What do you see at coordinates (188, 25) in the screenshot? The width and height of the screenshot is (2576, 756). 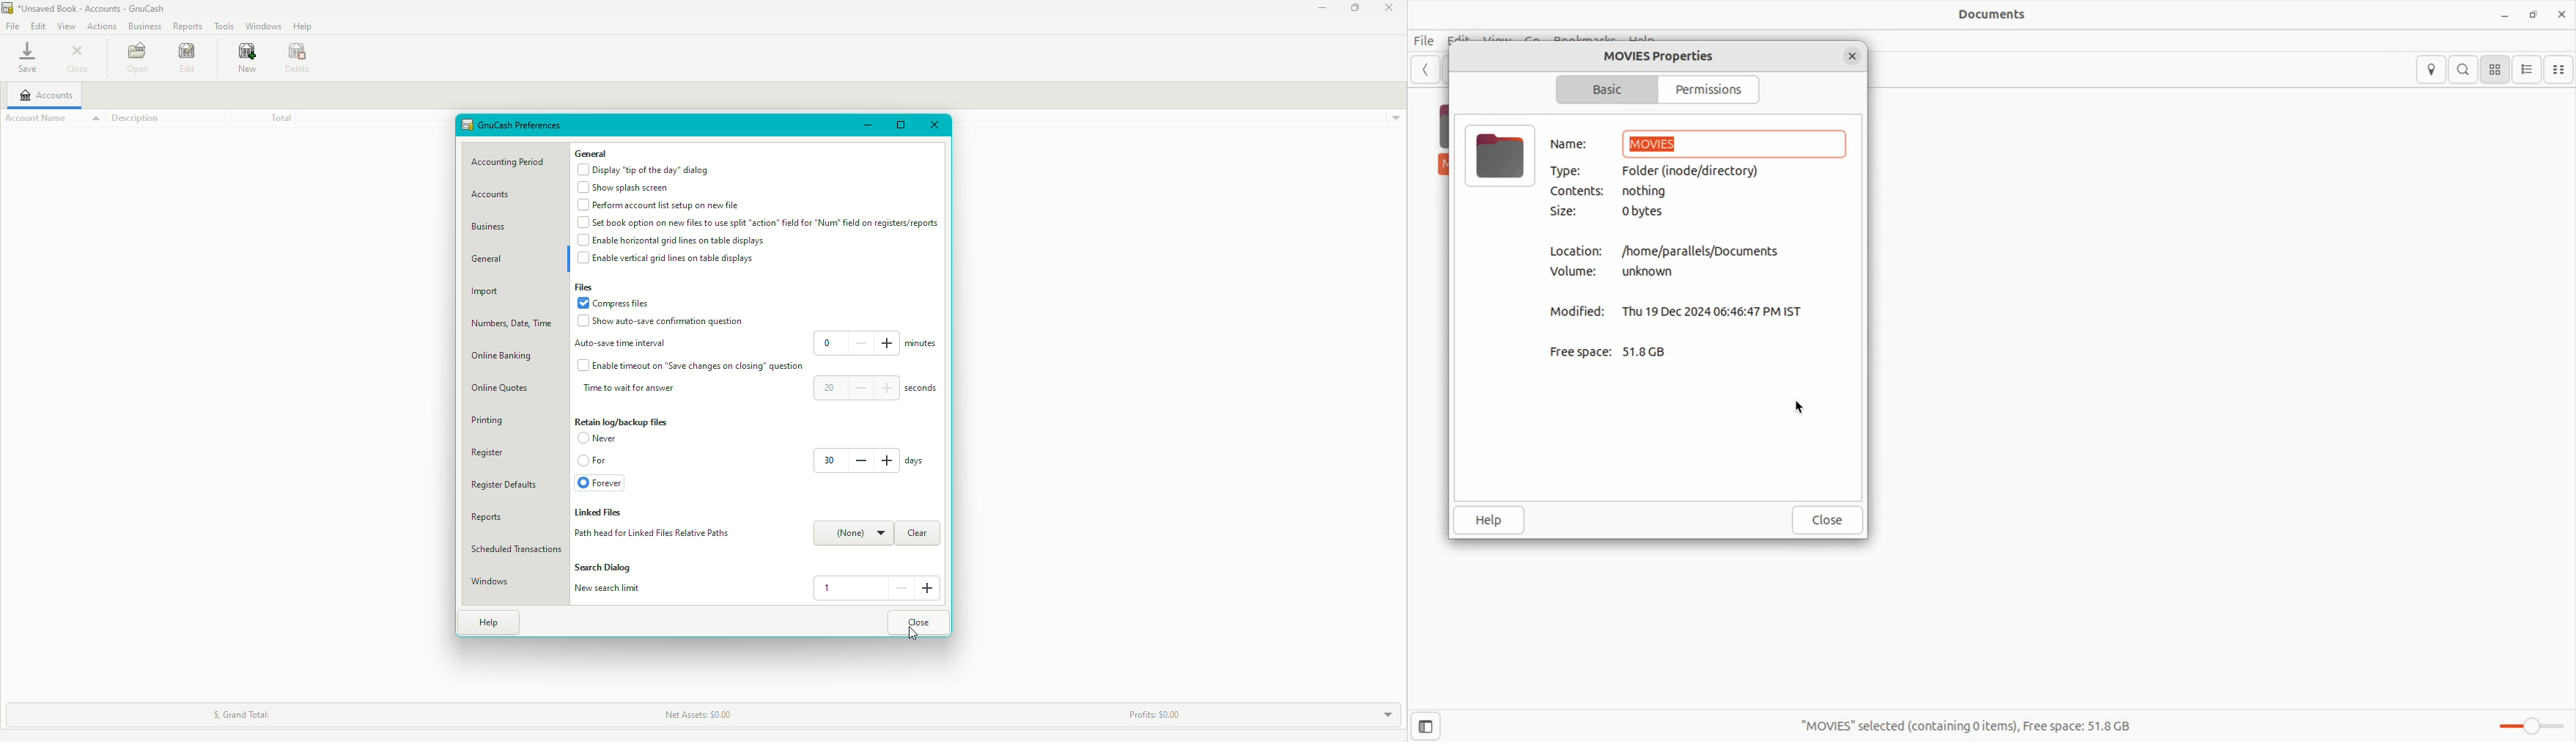 I see `Reports` at bounding box center [188, 25].